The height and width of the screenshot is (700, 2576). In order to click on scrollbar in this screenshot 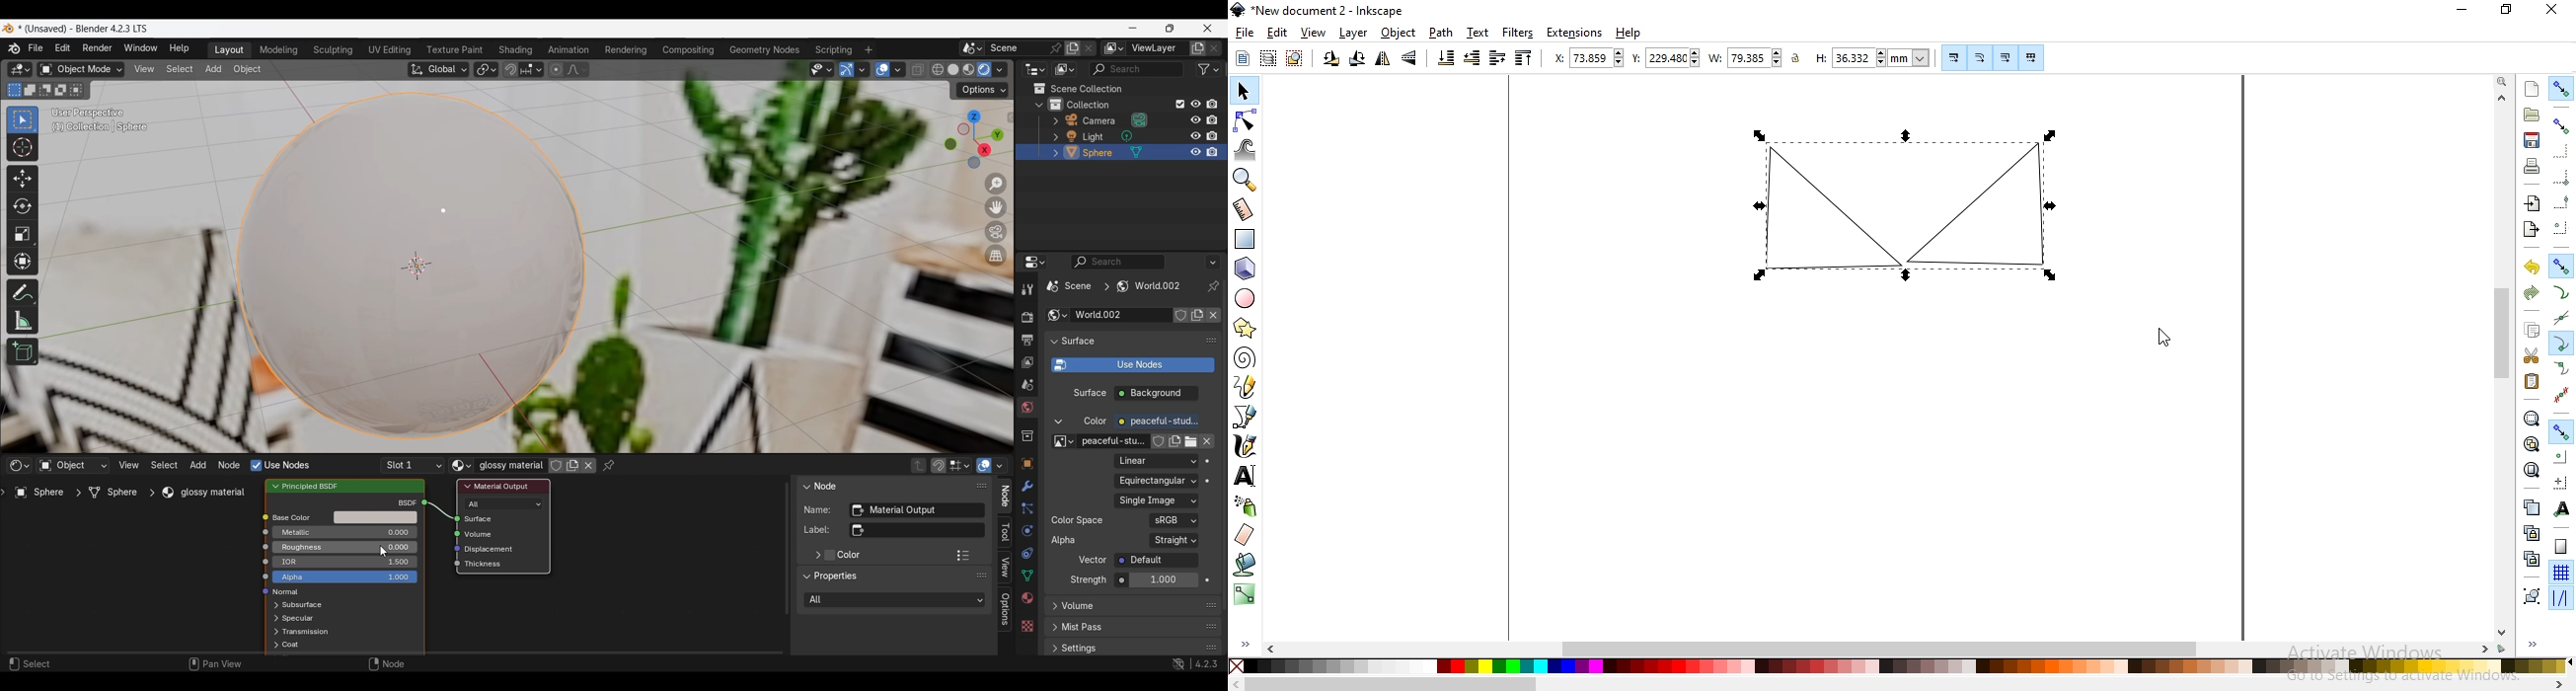, I will do `click(1891, 648)`.